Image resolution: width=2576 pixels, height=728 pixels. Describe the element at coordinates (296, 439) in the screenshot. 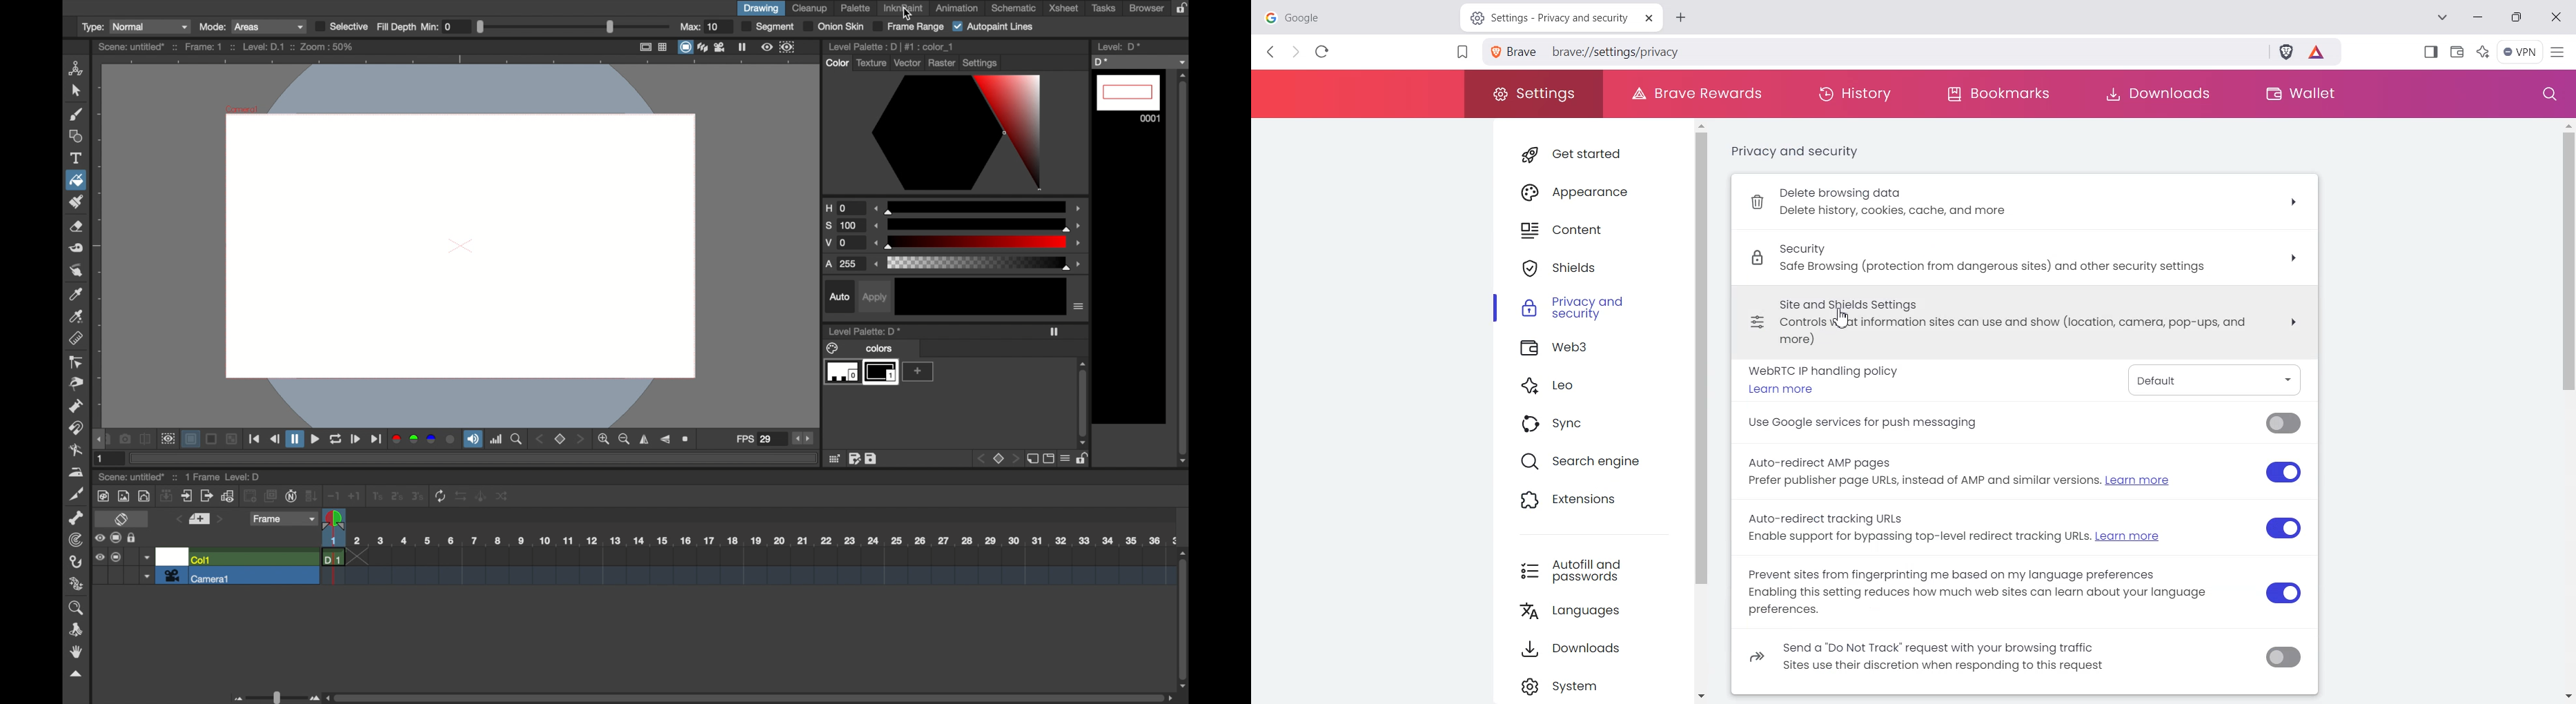

I see `pause` at that location.